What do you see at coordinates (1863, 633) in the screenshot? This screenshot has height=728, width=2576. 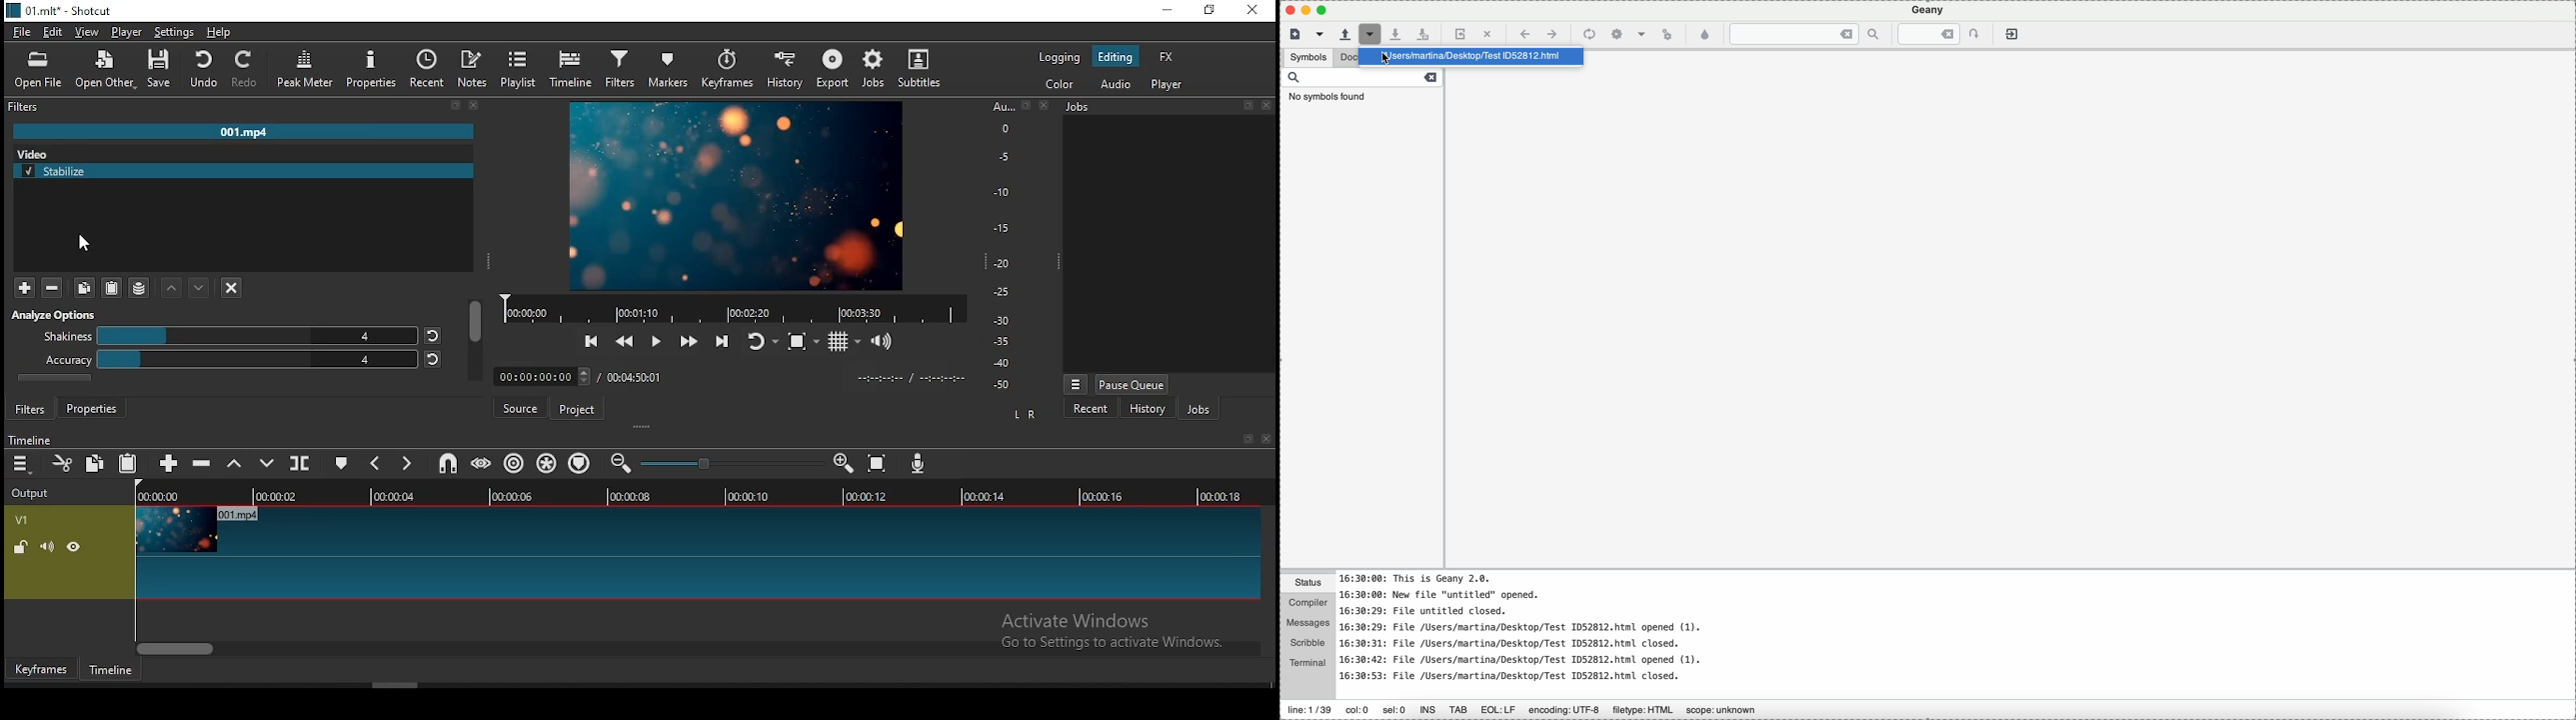 I see `16:30:00 This is Geany 2.0. 16:30:00 New file "untitled" open. 16:30:29 file untitled closed` at bounding box center [1863, 633].